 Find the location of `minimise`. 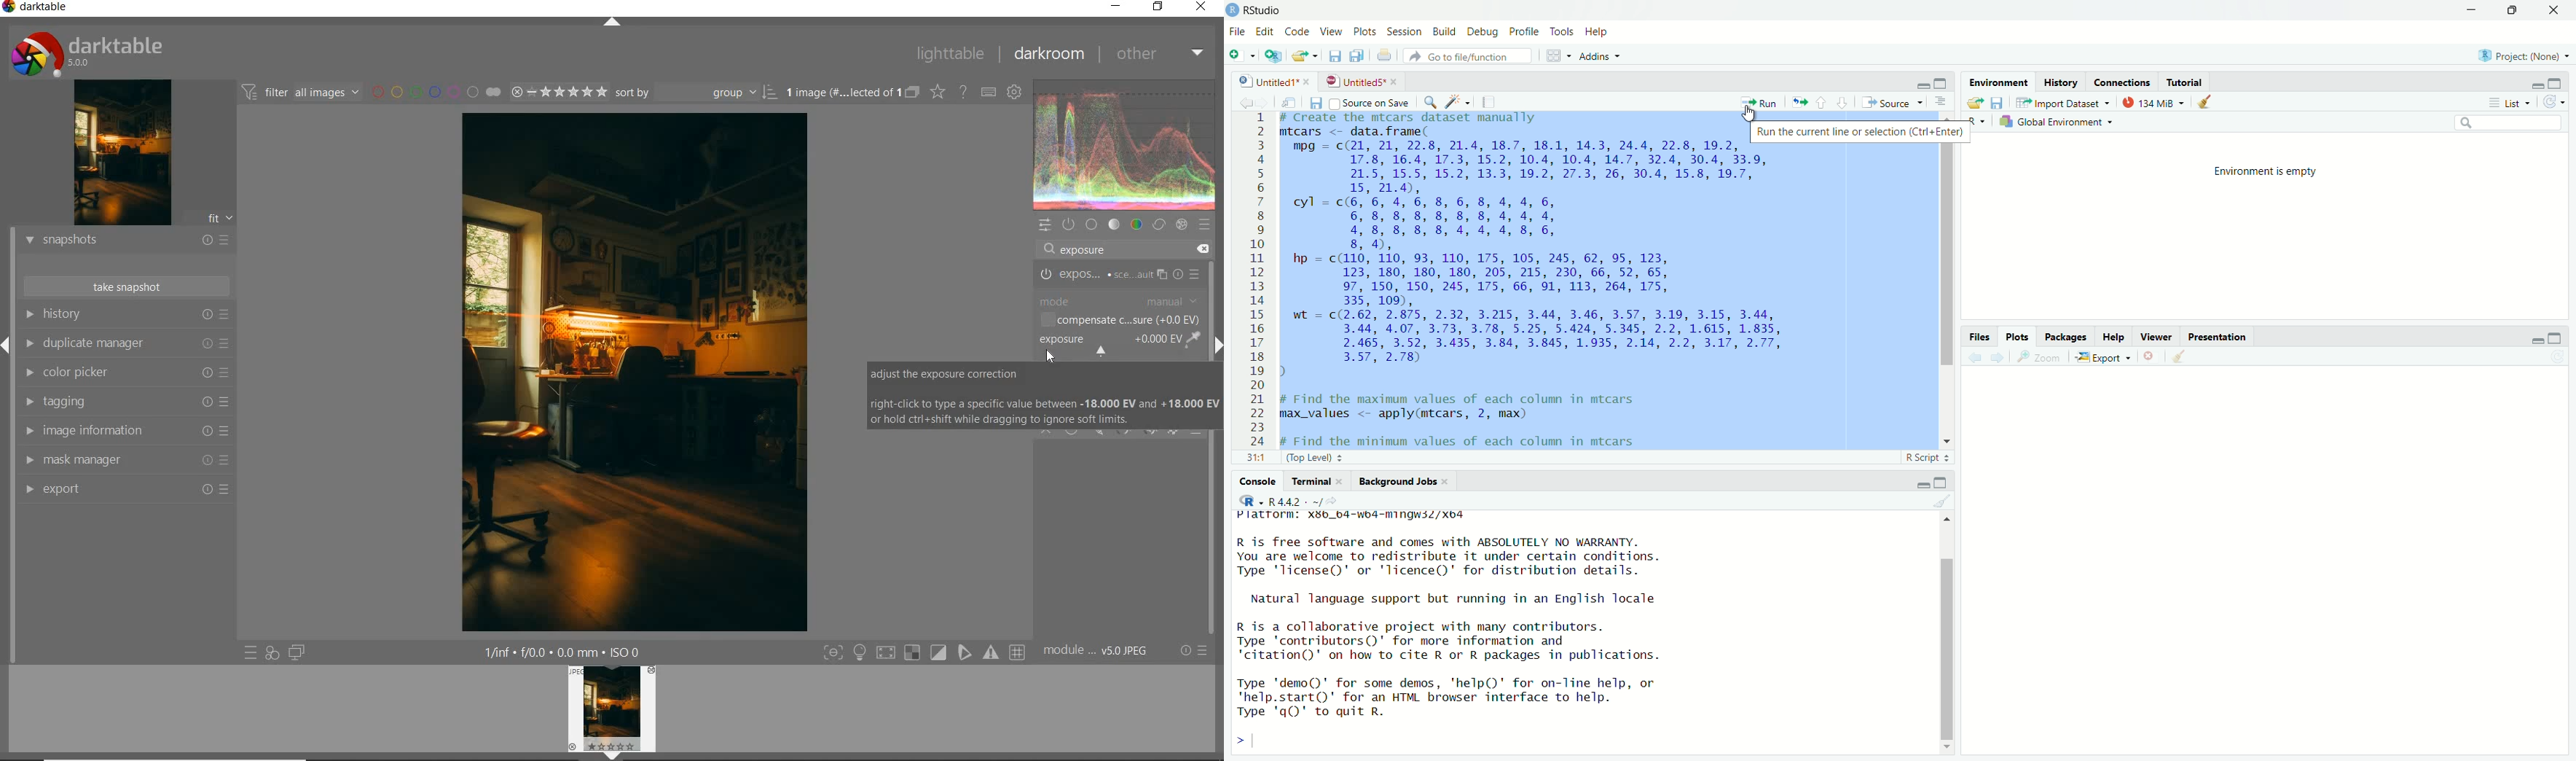

minimise is located at coordinates (2470, 11).